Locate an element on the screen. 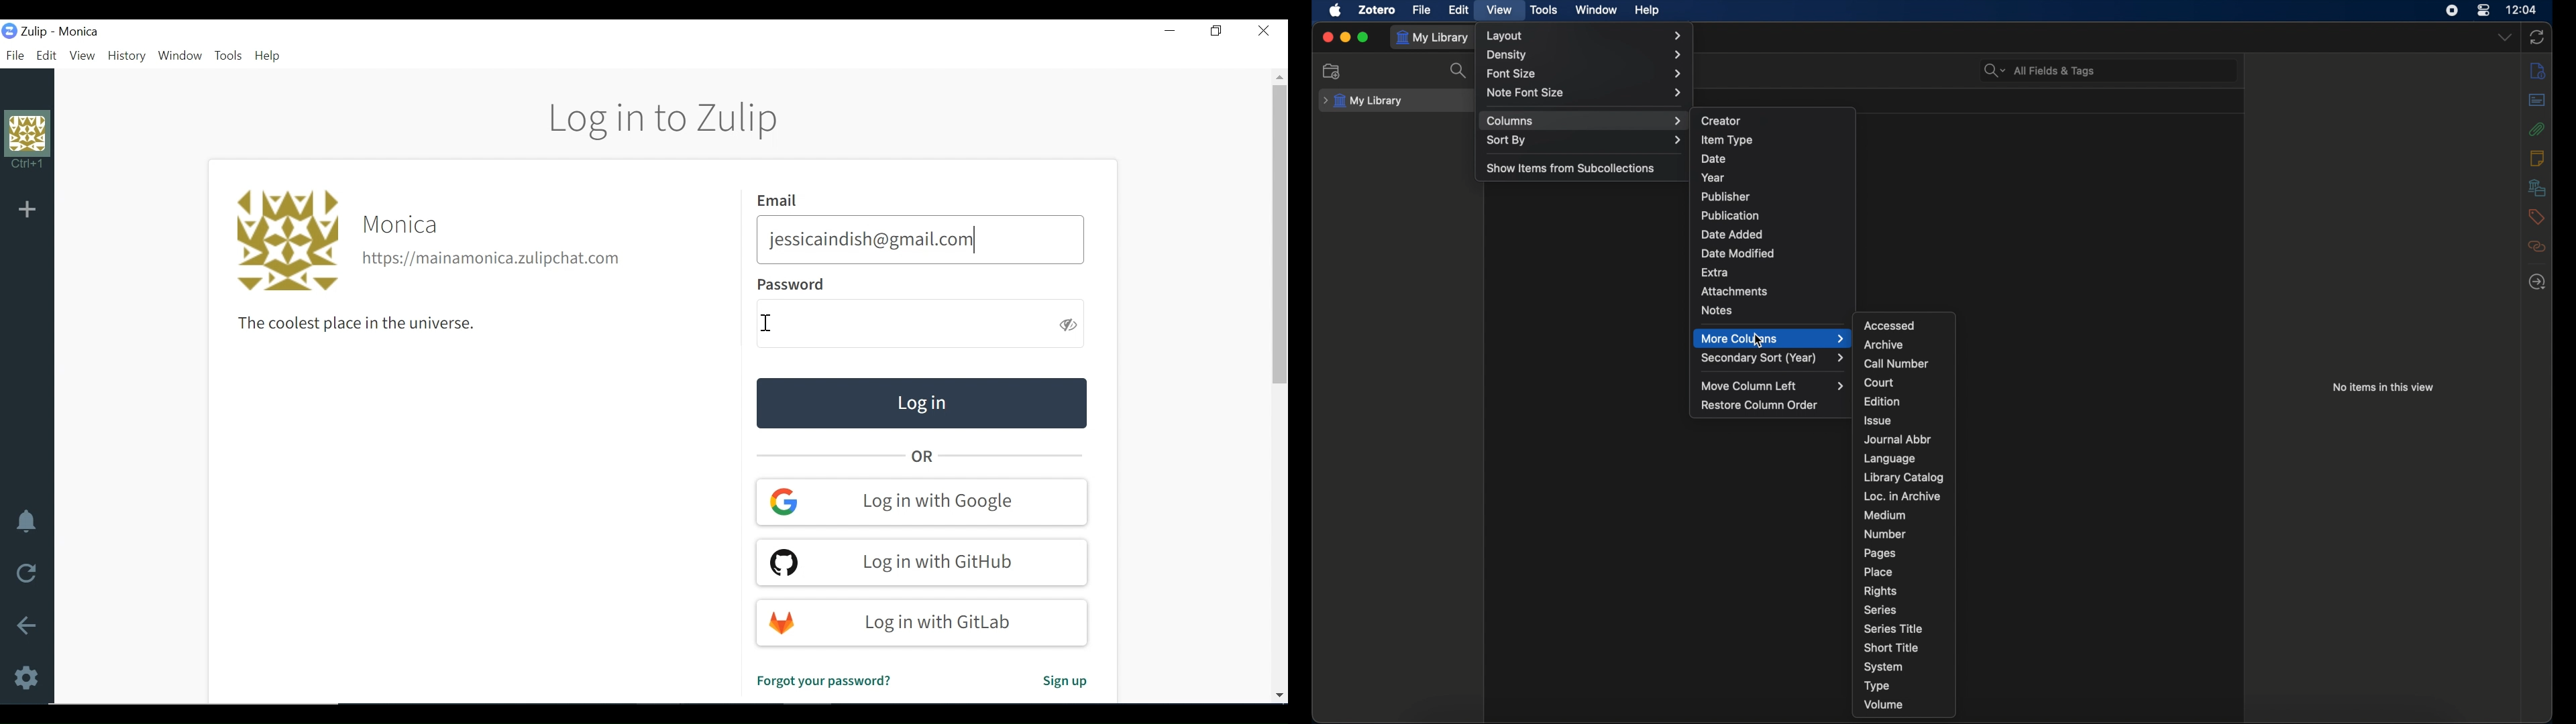  Scroll up is located at coordinates (1280, 76).